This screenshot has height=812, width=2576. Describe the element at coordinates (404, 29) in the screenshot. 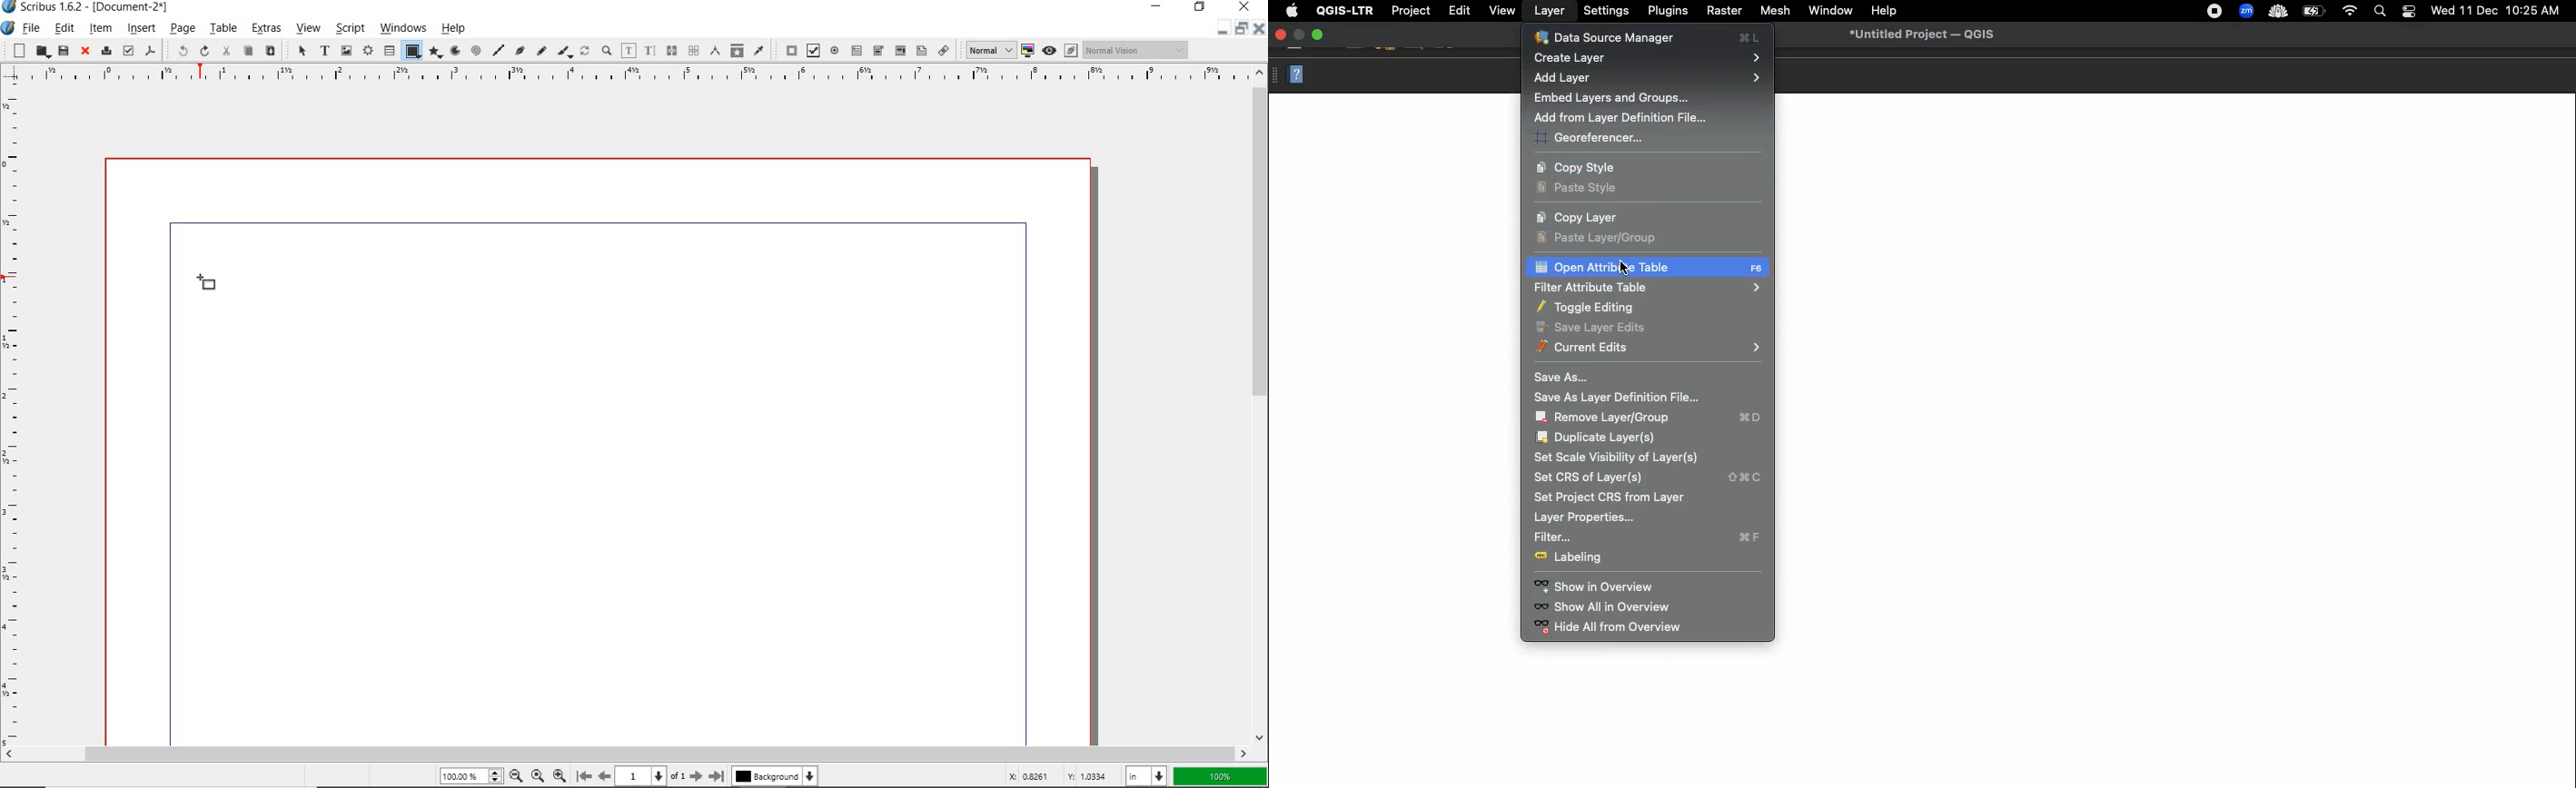

I see `windows` at that location.